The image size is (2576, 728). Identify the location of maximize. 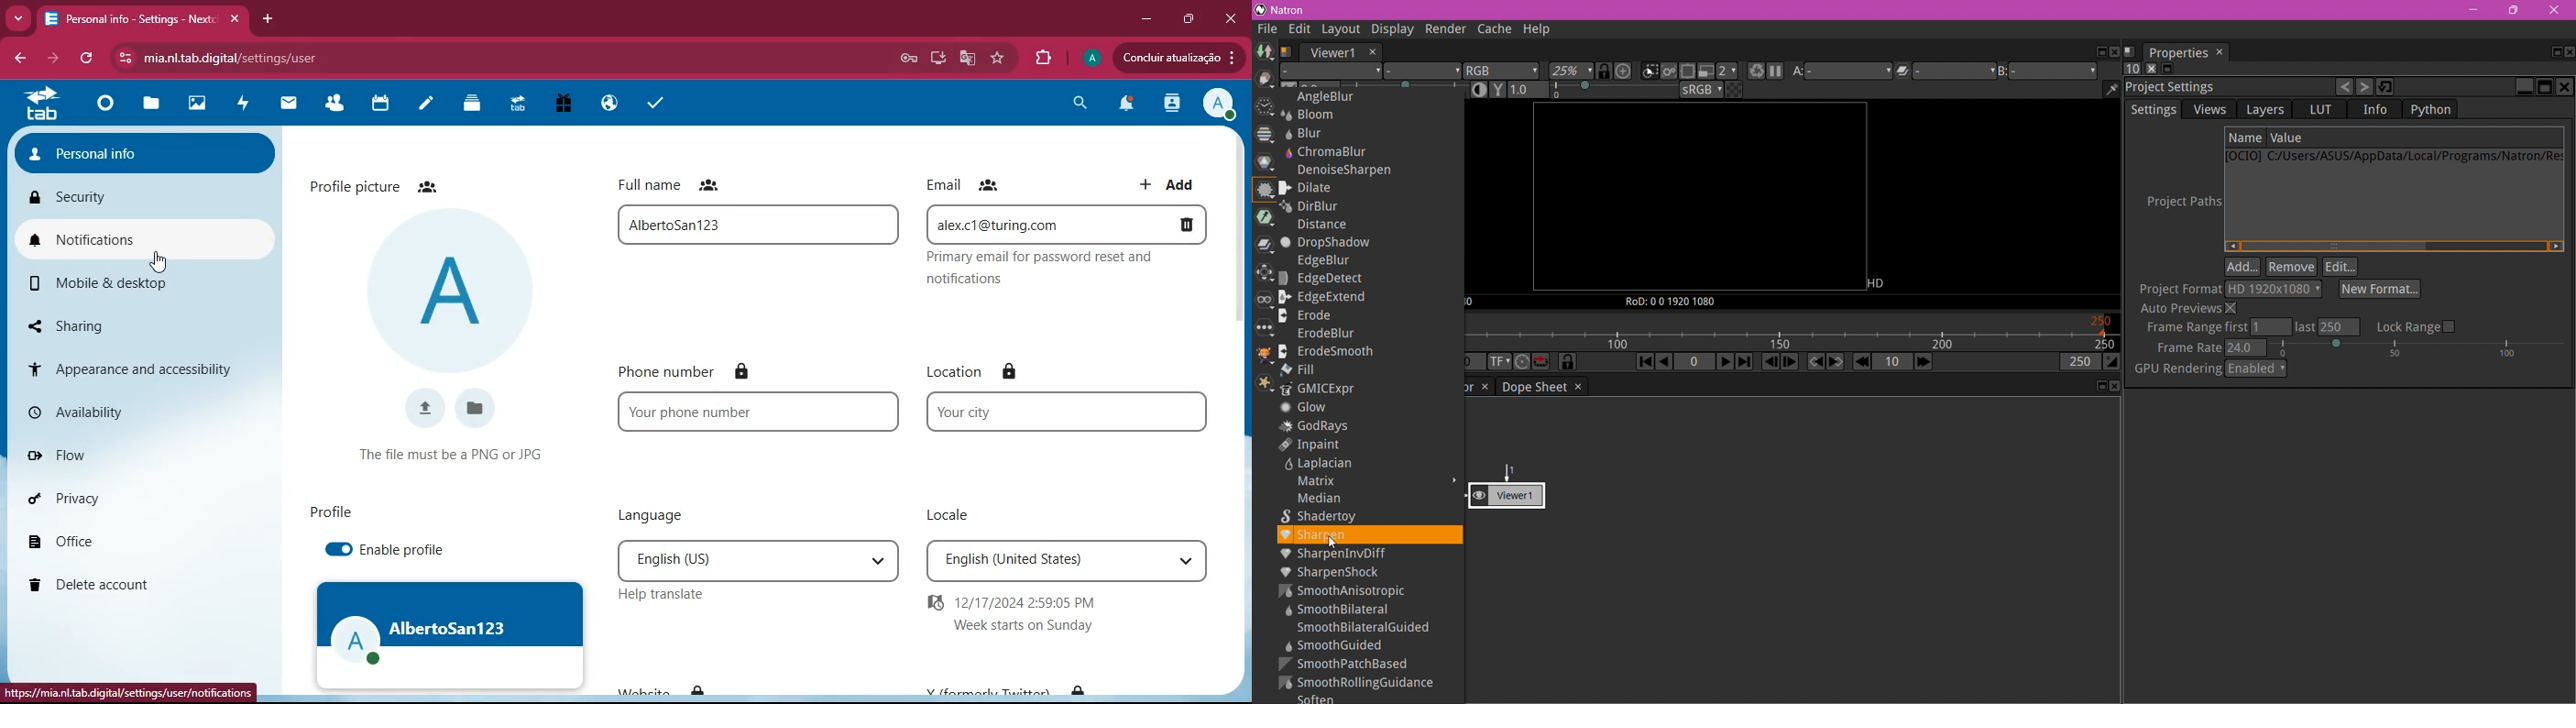
(1190, 20).